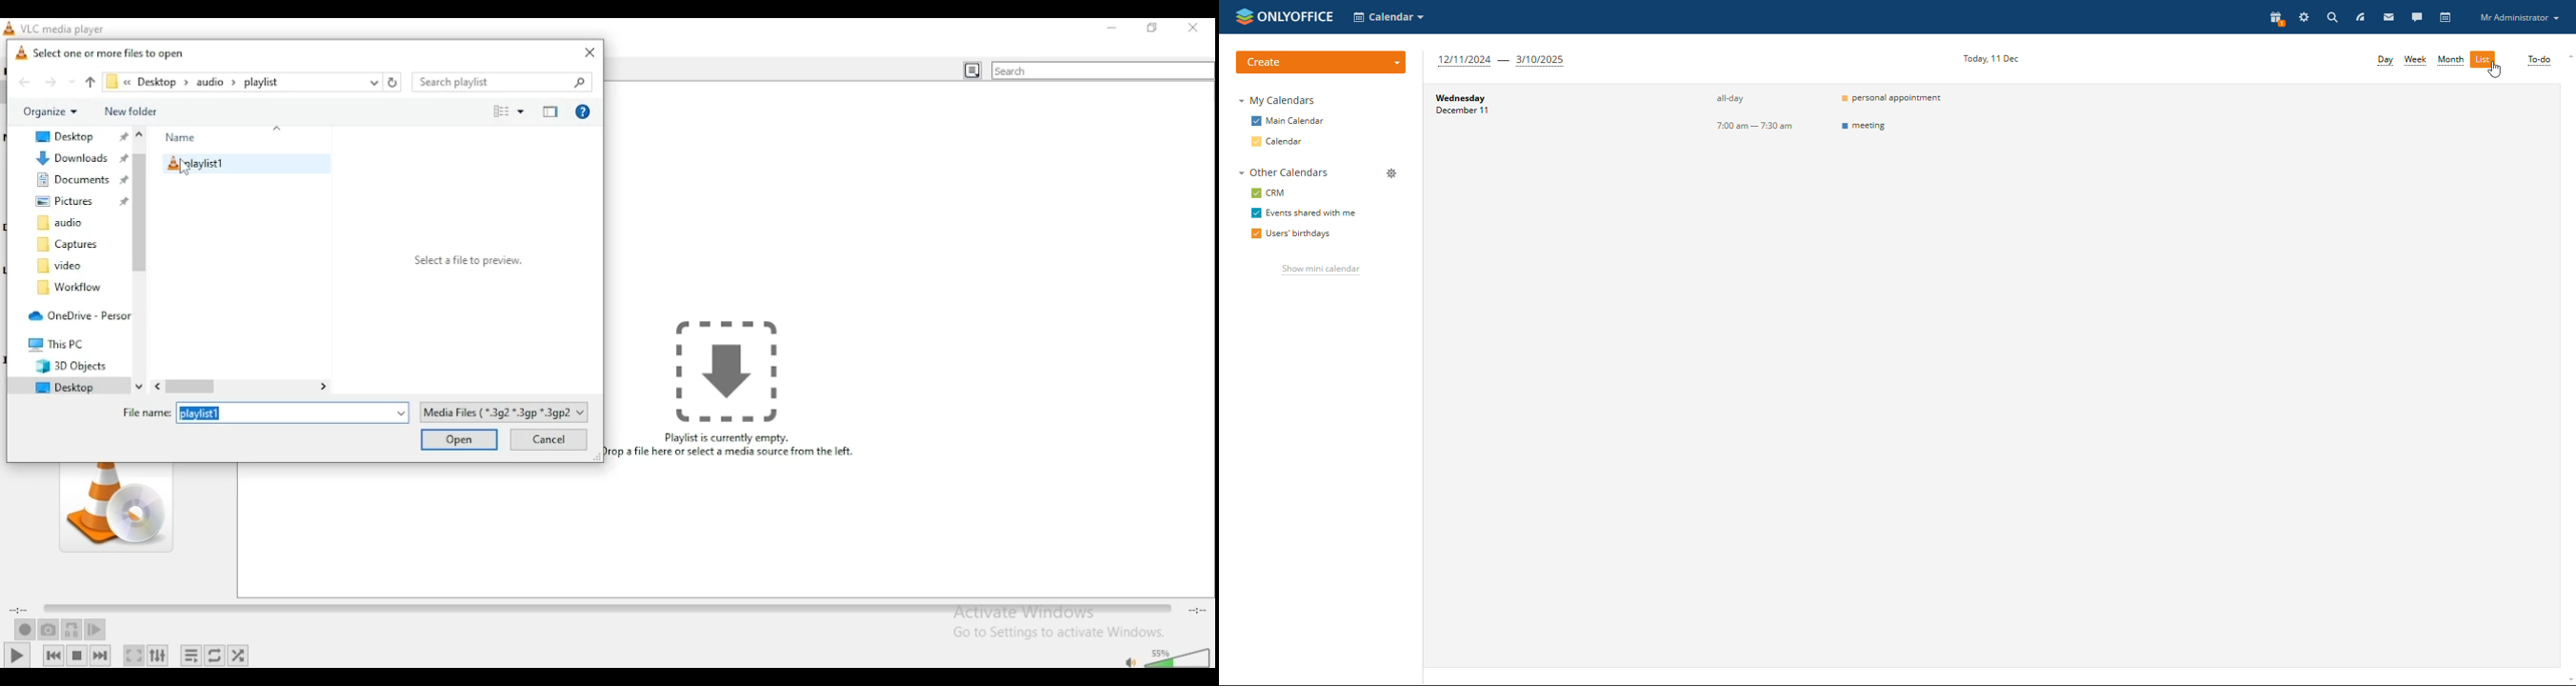 This screenshot has height=700, width=2576. Describe the element at coordinates (2483, 59) in the screenshot. I see `list view selected` at that location.